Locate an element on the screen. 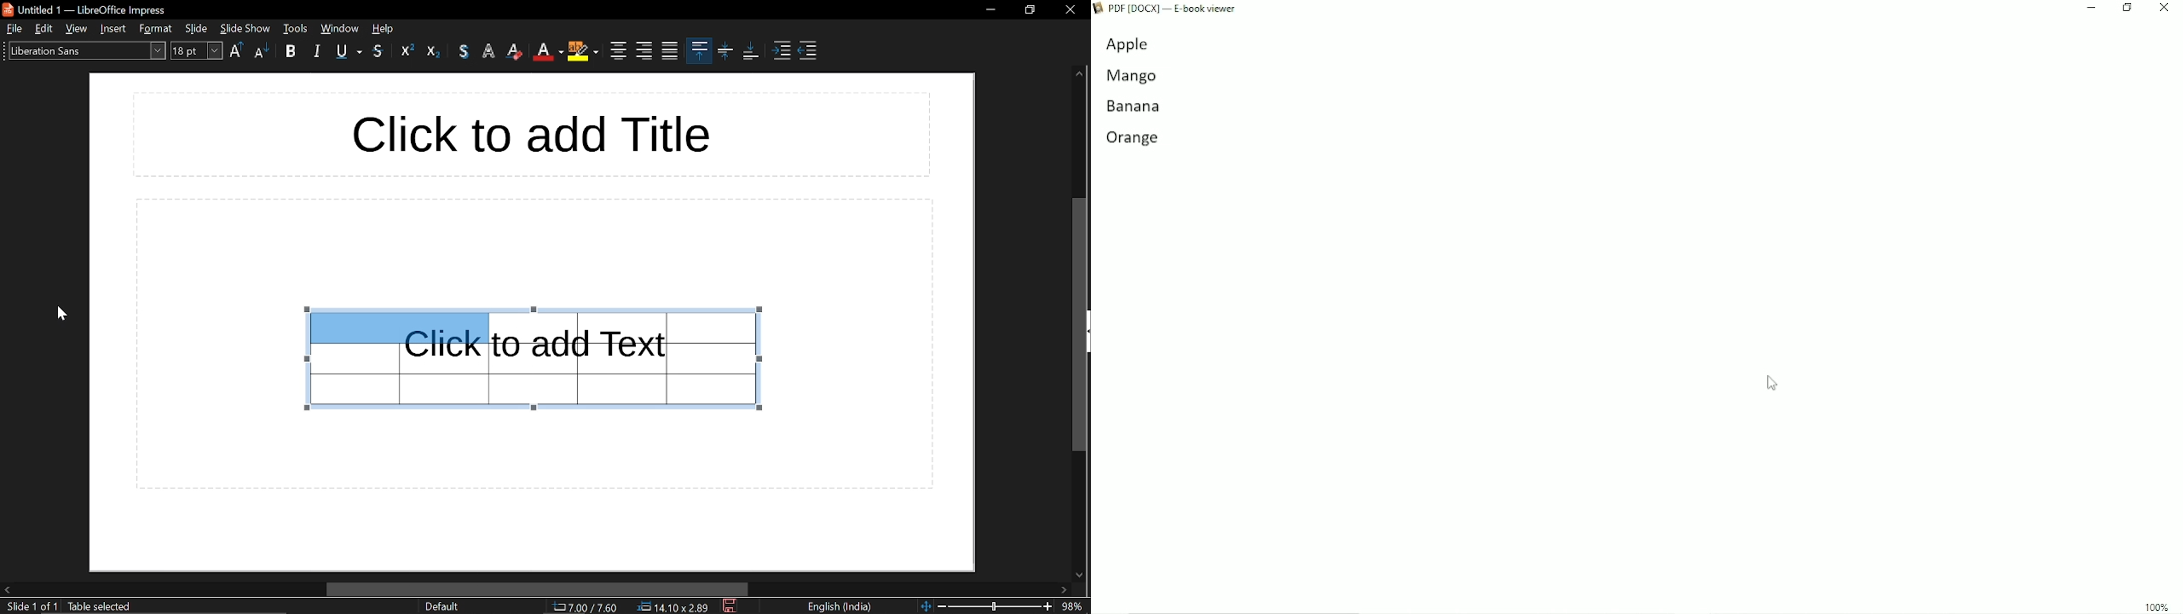 The width and height of the screenshot is (2184, 616). Restore down is located at coordinates (2128, 8).